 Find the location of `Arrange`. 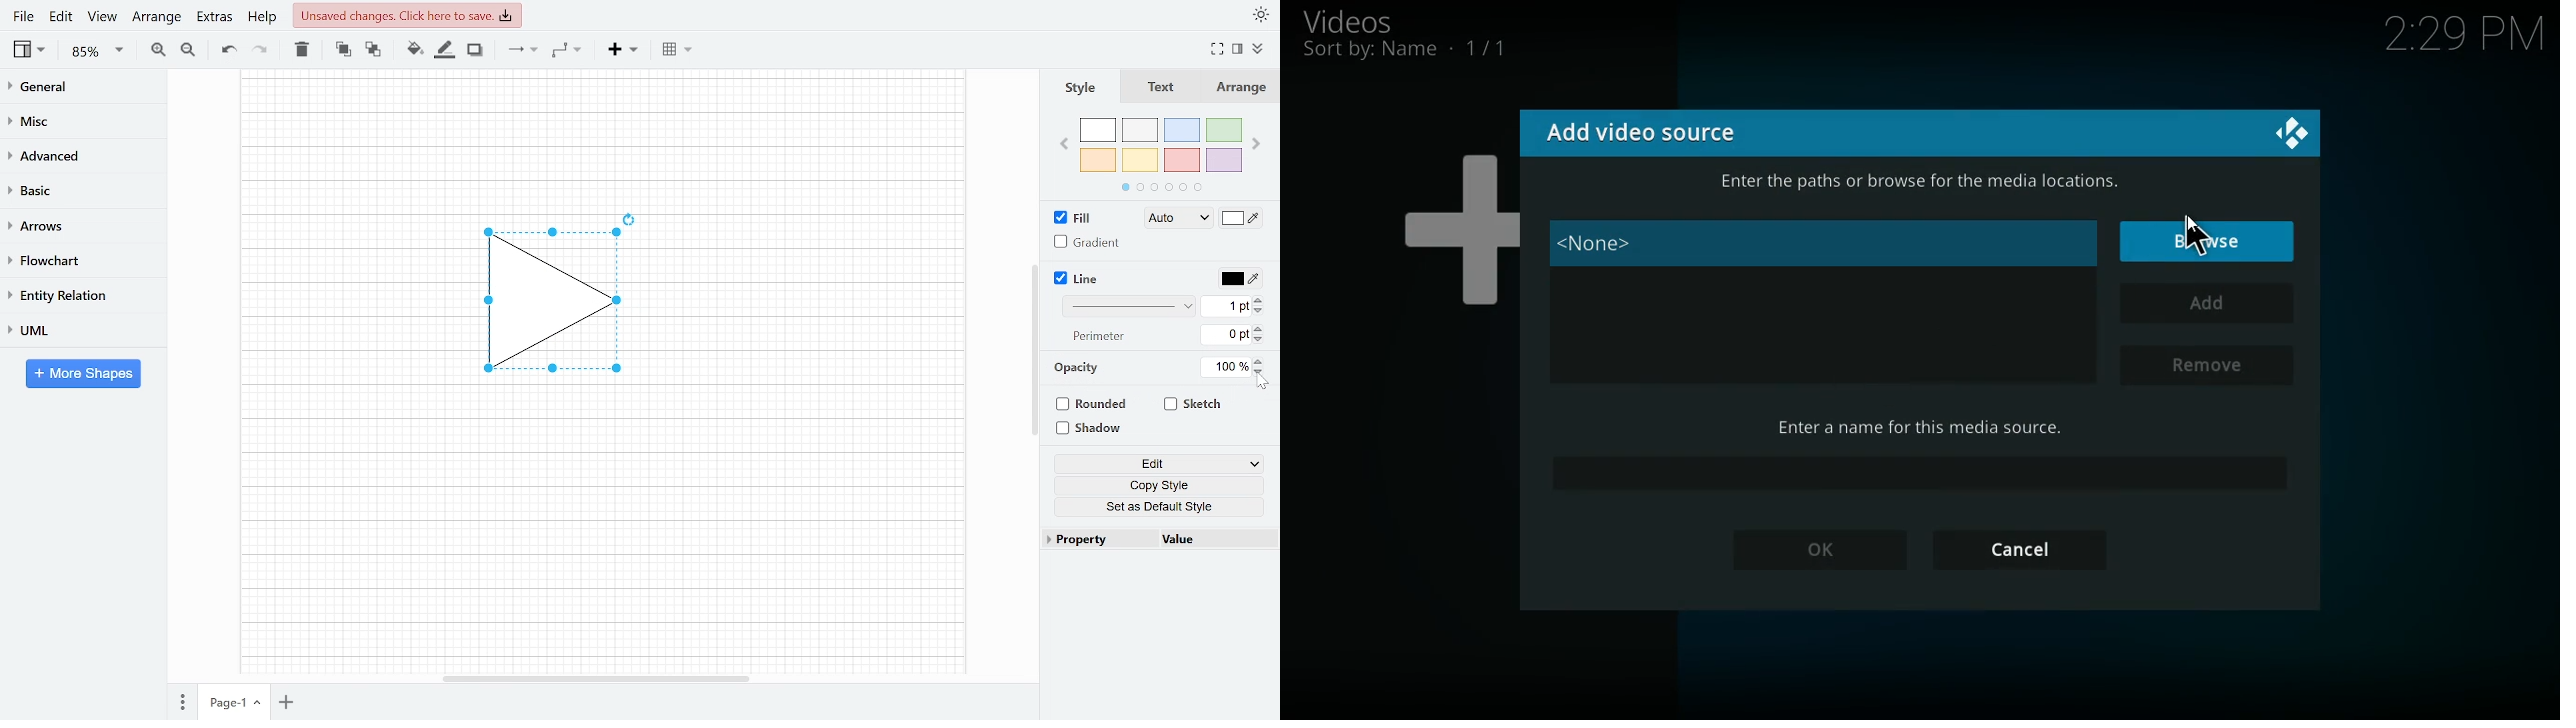

Arrange is located at coordinates (156, 16).